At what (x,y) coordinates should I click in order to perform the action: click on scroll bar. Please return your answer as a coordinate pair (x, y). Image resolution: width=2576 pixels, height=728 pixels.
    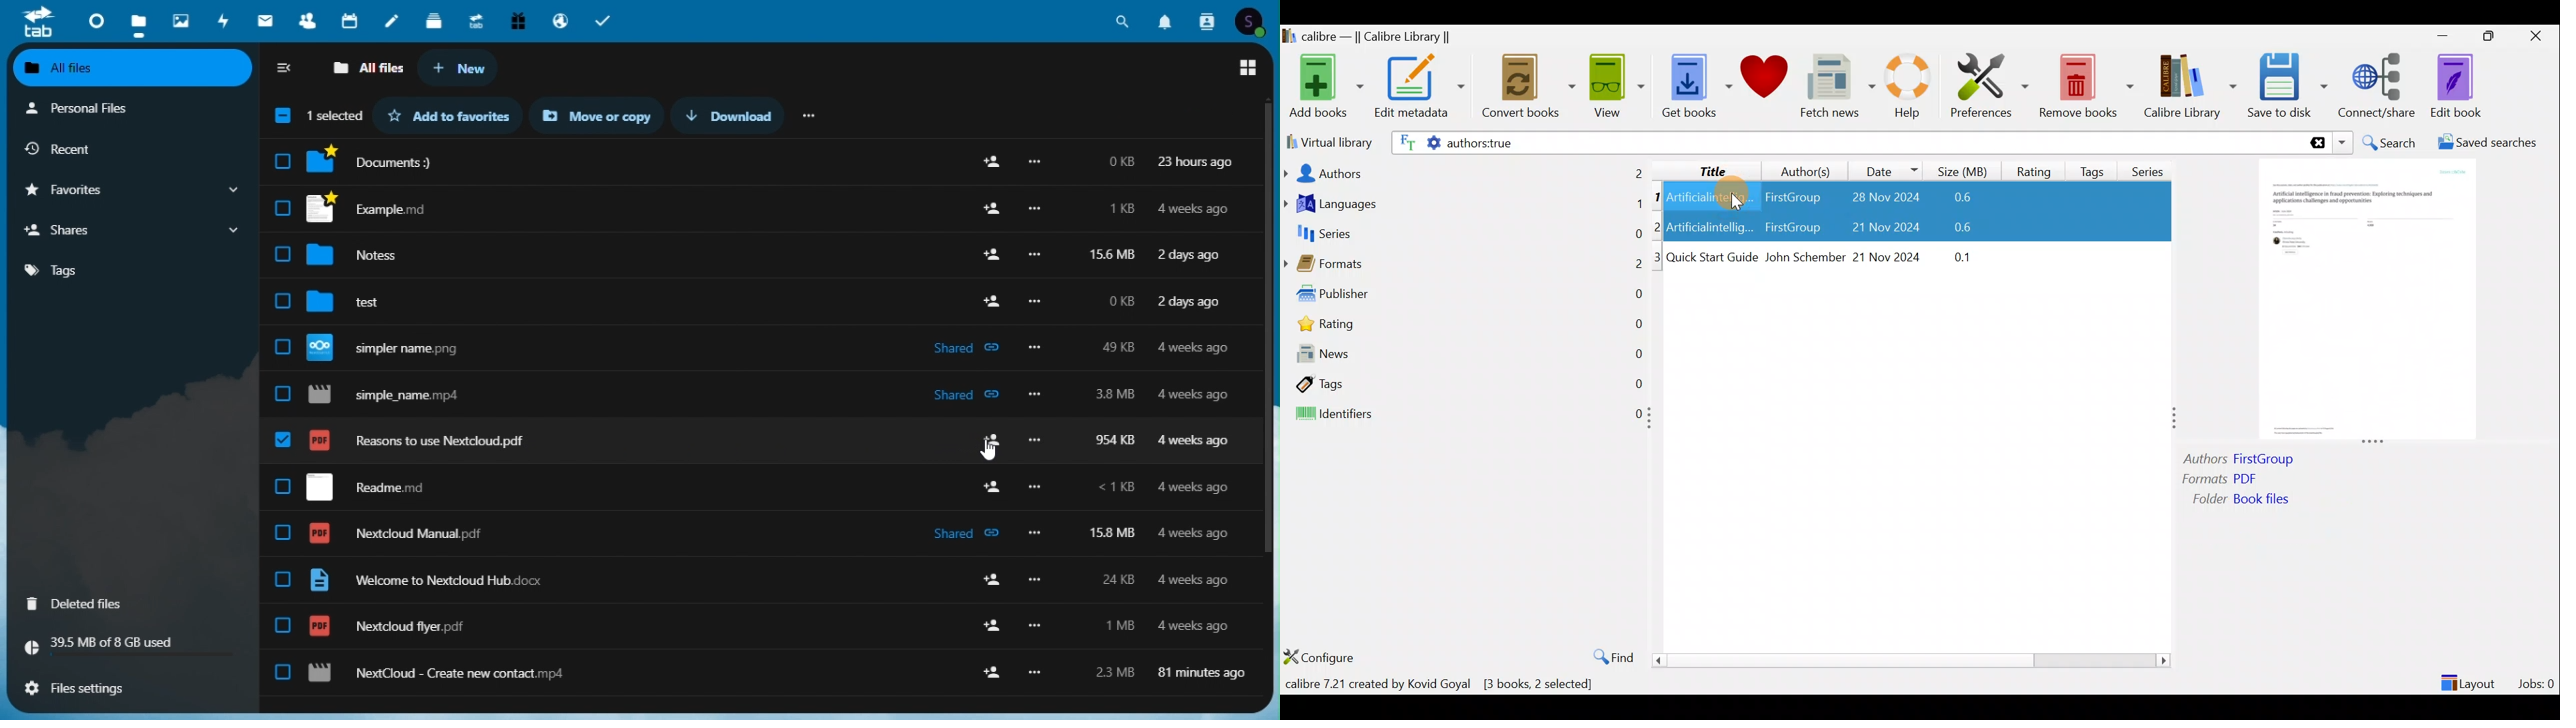
    Looking at the image, I should click on (1272, 327).